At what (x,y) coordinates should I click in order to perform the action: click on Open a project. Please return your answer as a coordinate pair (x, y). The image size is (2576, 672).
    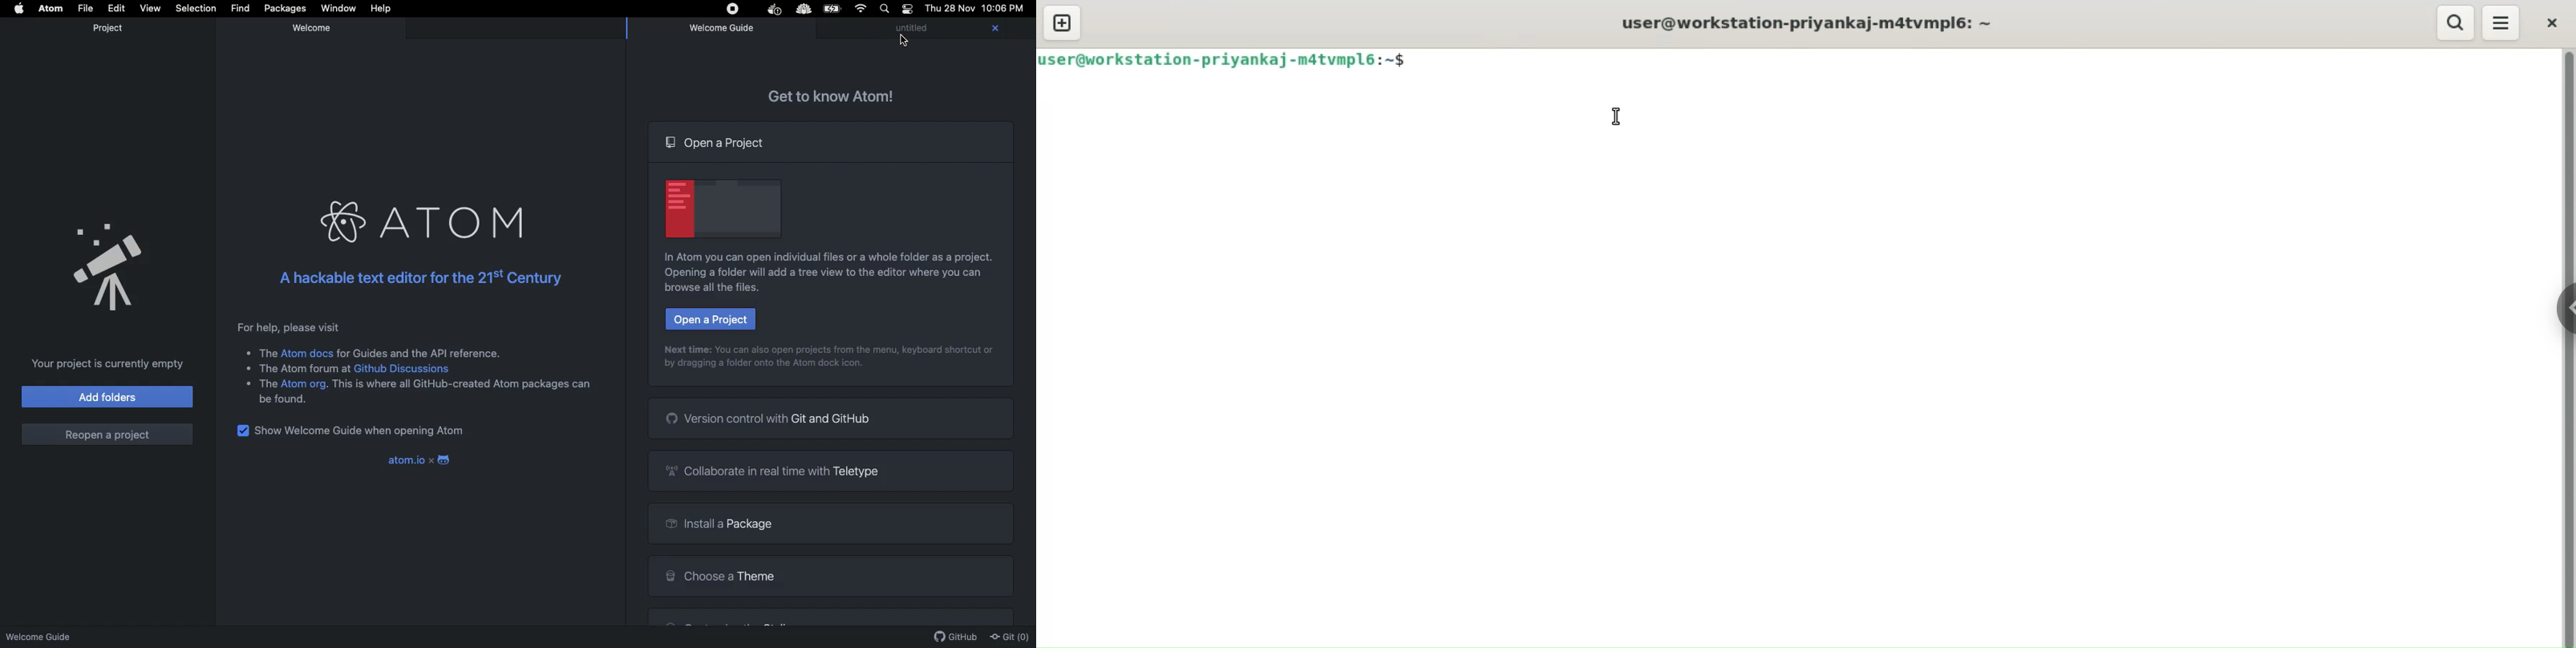
    Looking at the image, I should click on (711, 141).